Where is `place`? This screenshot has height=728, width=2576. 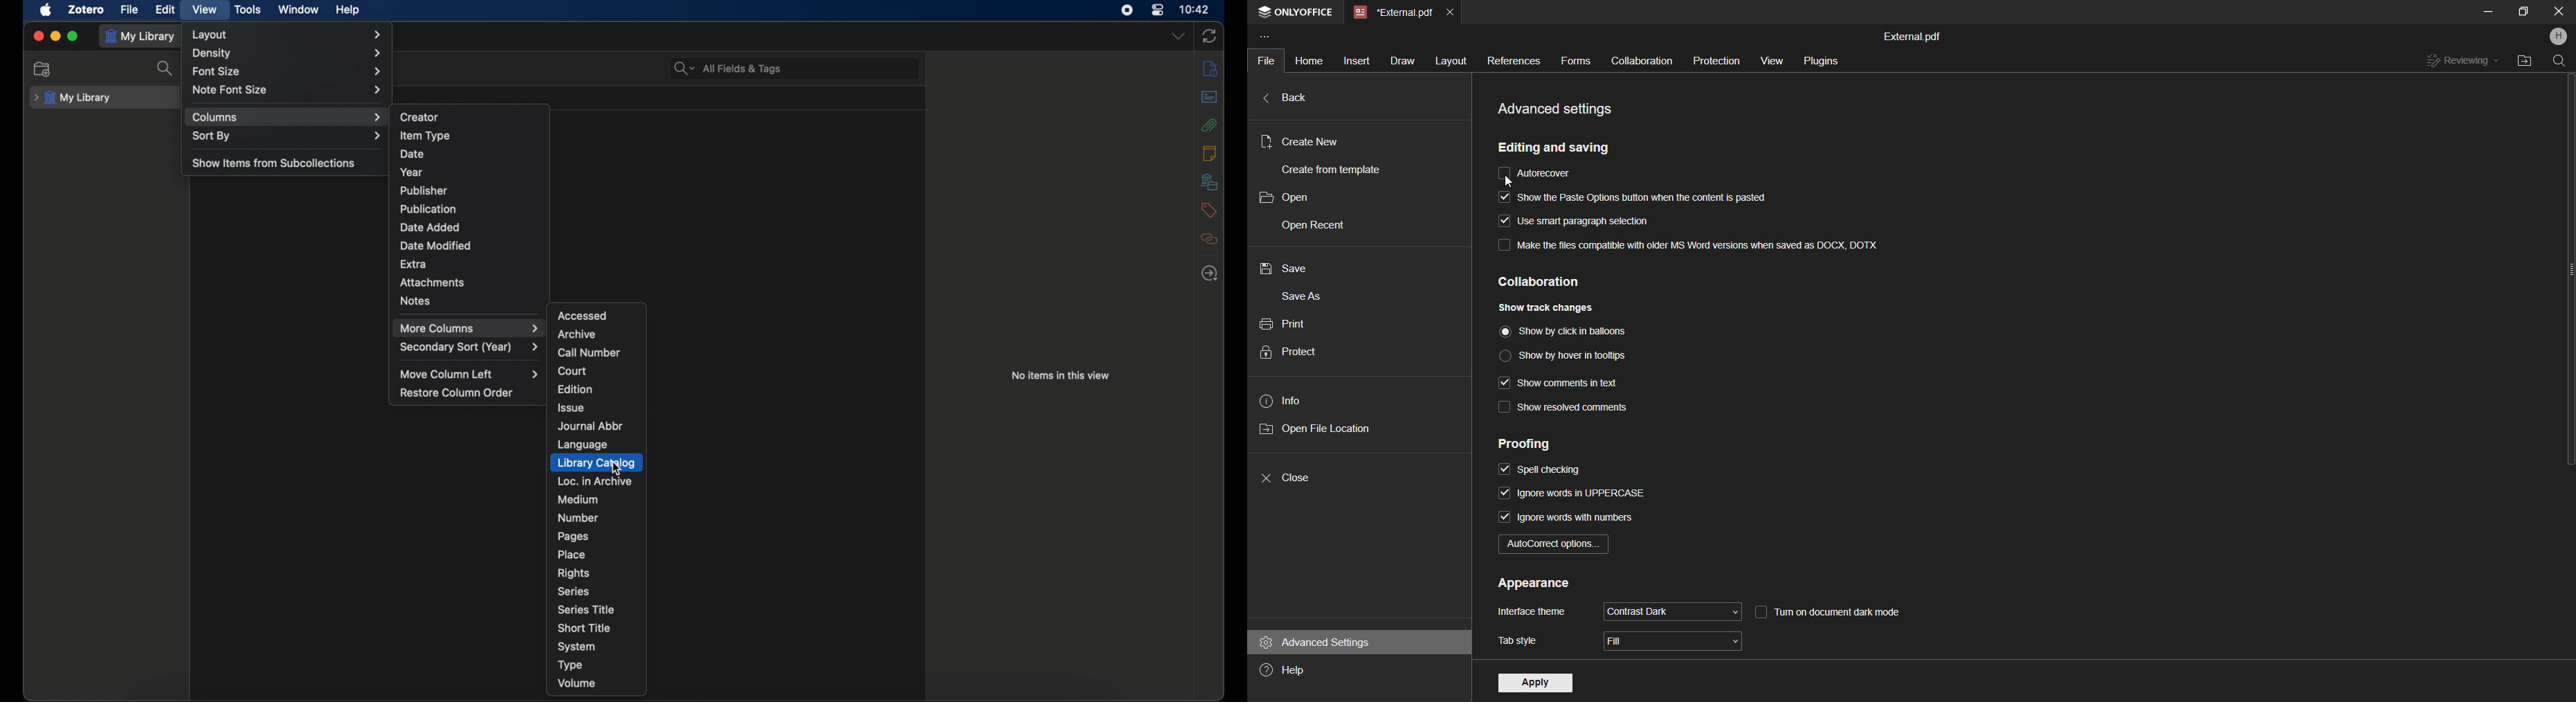 place is located at coordinates (572, 554).